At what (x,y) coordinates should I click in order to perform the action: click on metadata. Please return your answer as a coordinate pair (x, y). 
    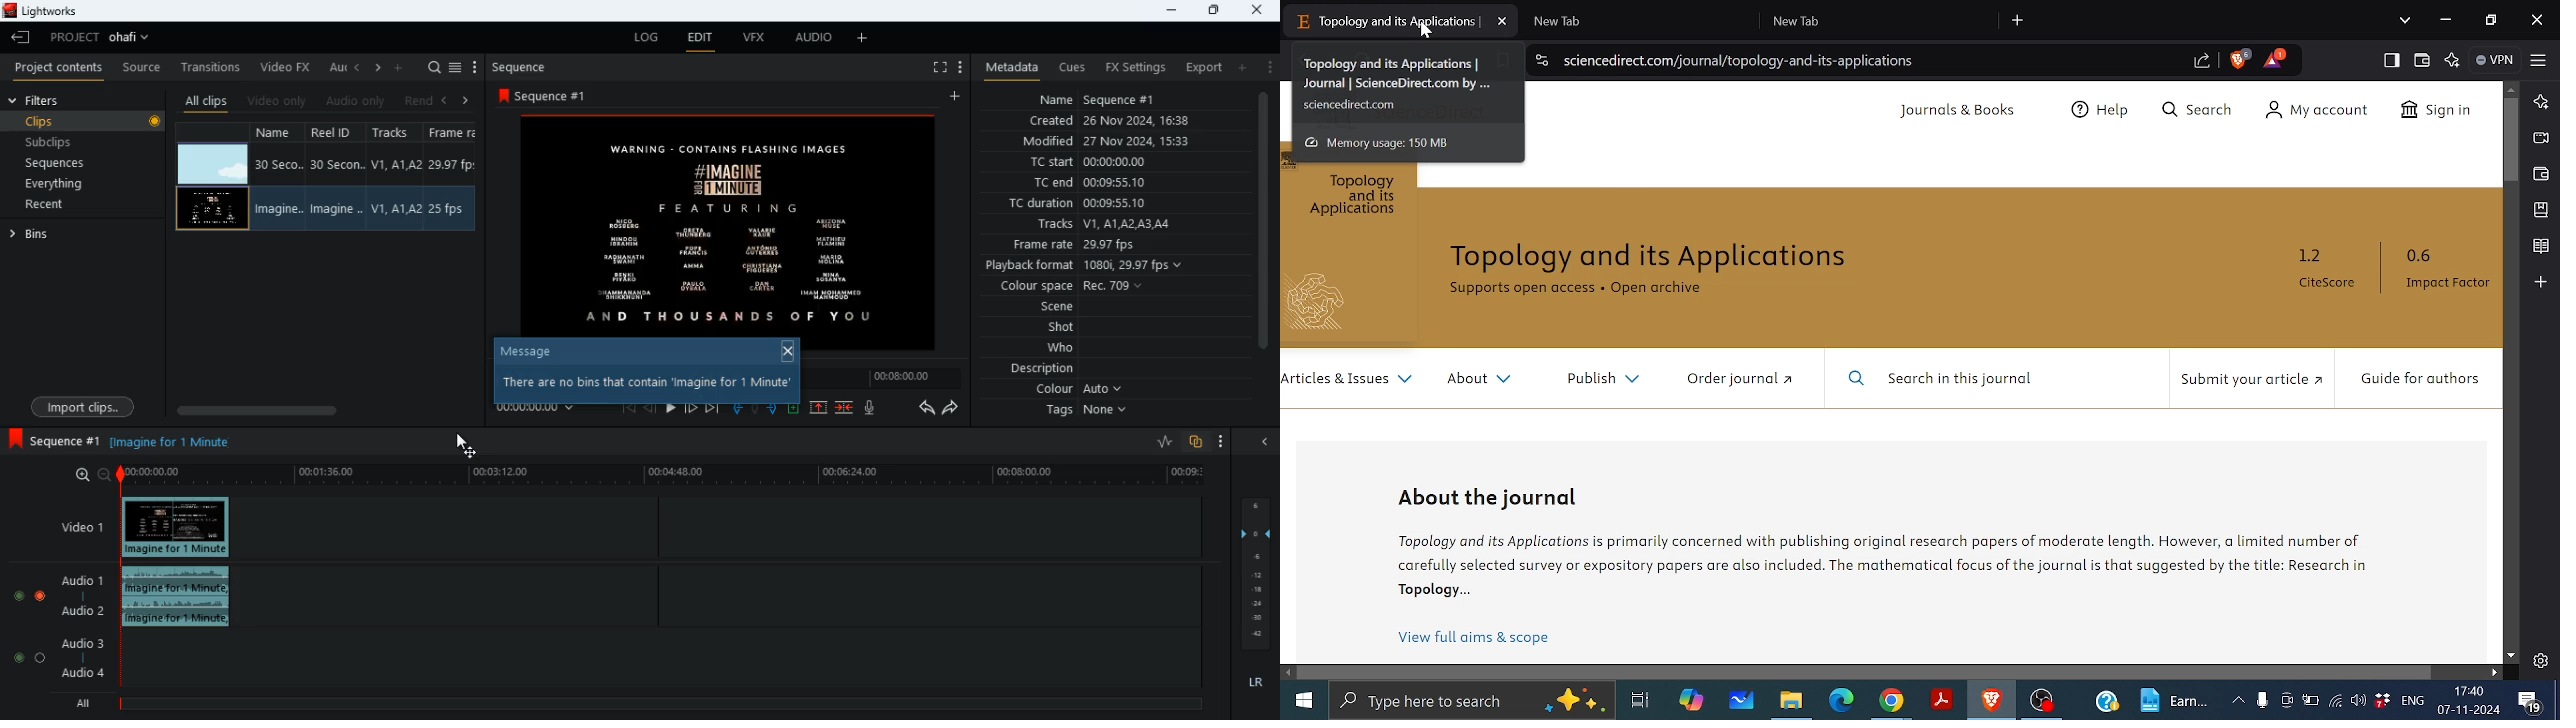
    Looking at the image, I should click on (1008, 66).